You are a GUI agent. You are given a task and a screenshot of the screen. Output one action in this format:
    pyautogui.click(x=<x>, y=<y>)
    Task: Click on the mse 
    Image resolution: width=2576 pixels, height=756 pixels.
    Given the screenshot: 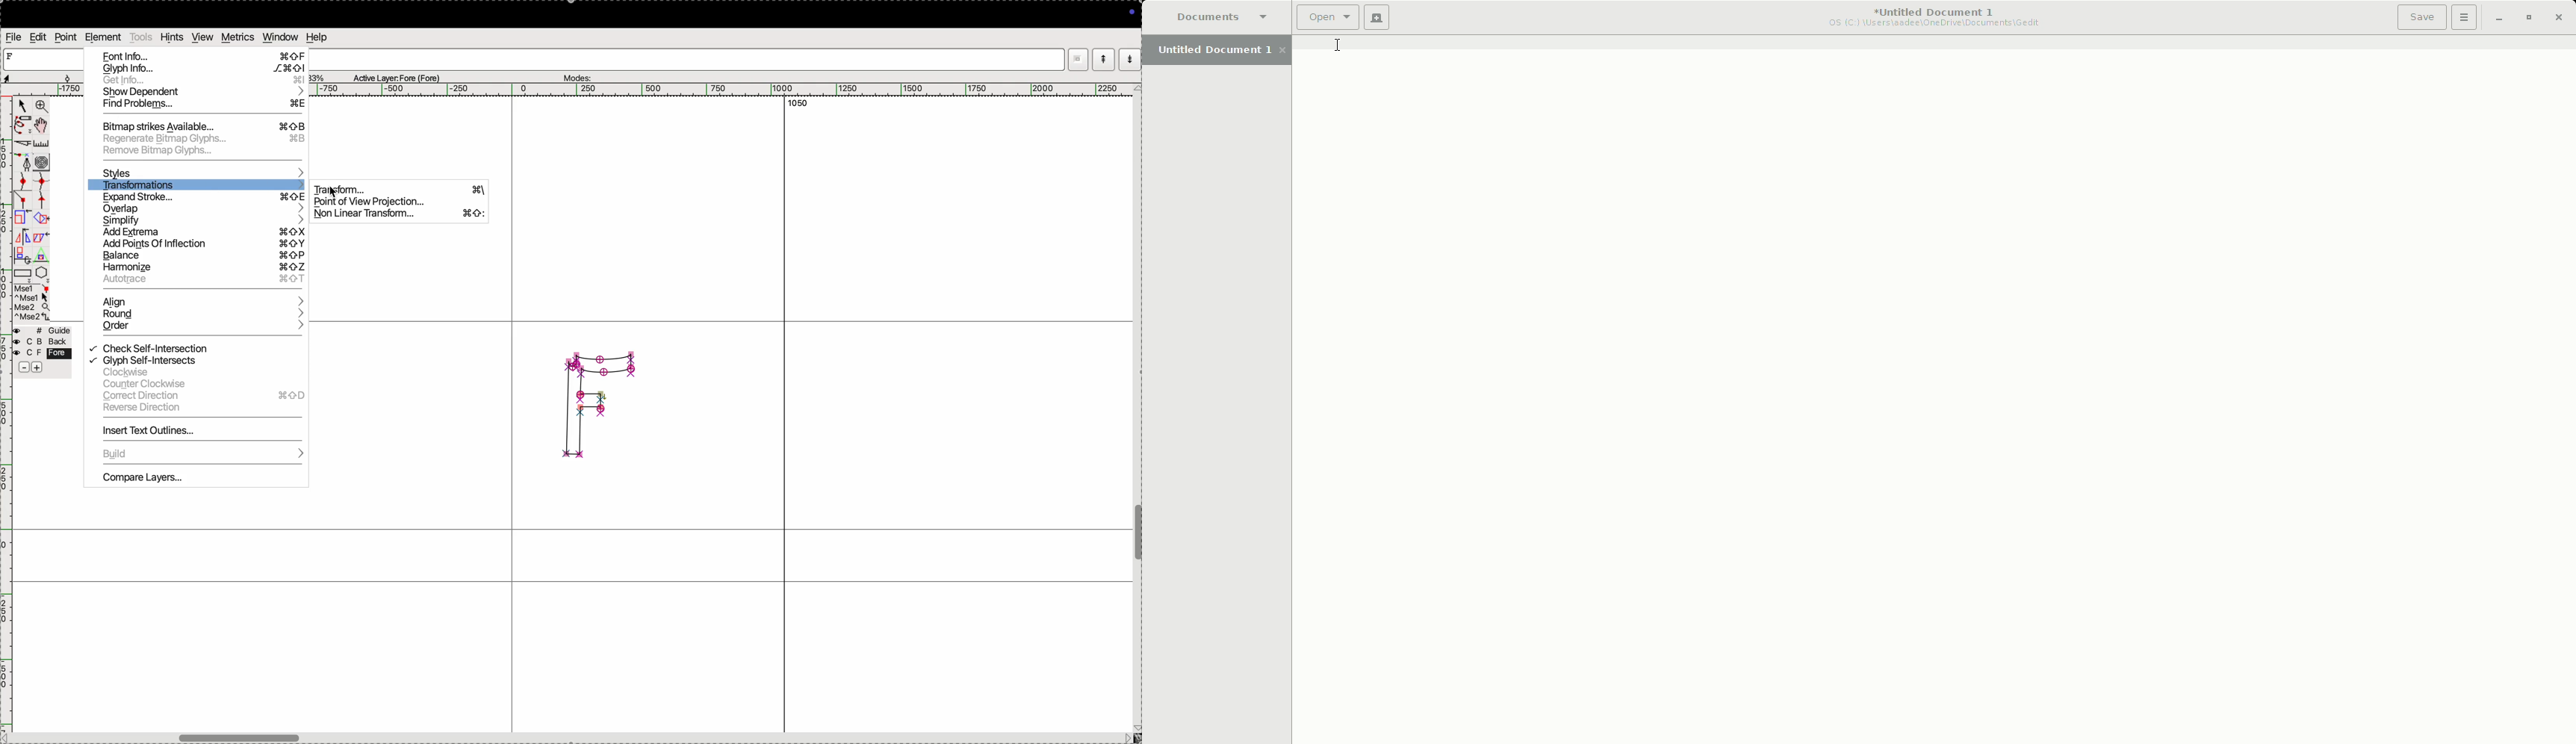 What is the action you would take?
    pyautogui.click(x=32, y=302)
    